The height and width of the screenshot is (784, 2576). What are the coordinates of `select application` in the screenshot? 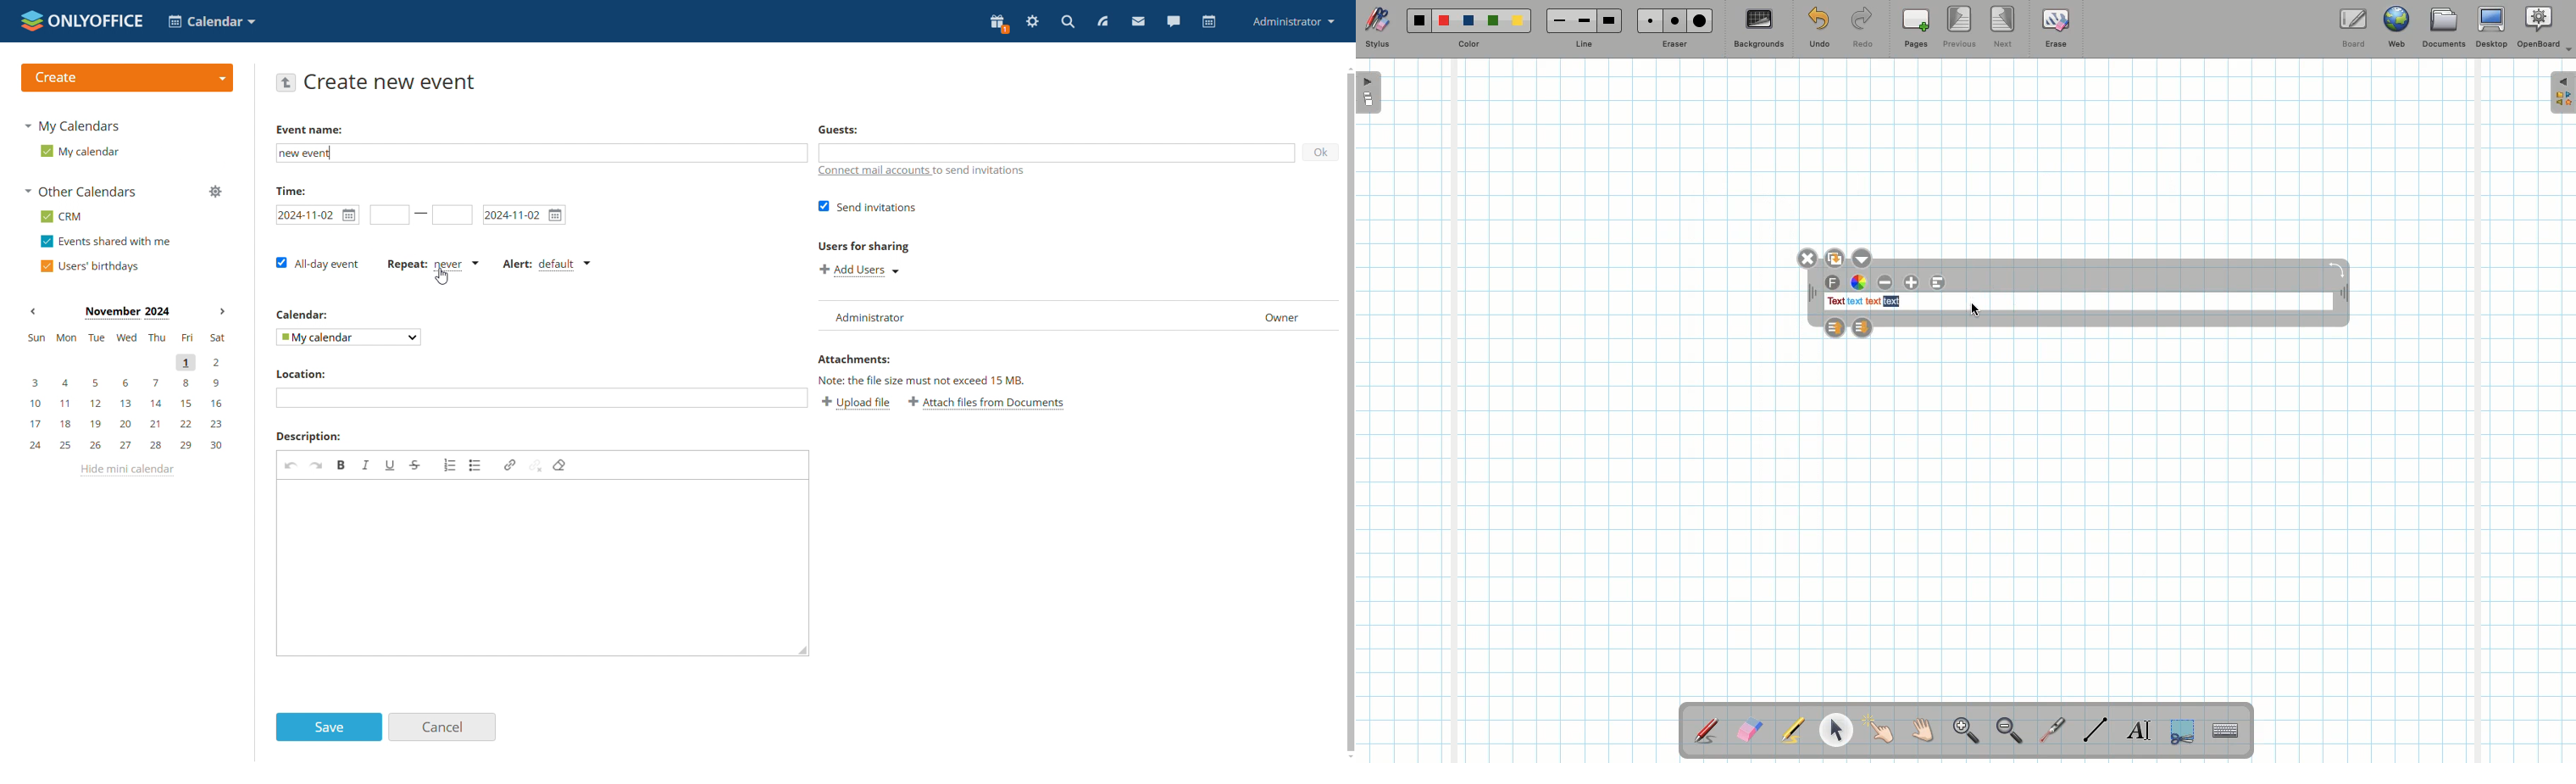 It's located at (210, 20).